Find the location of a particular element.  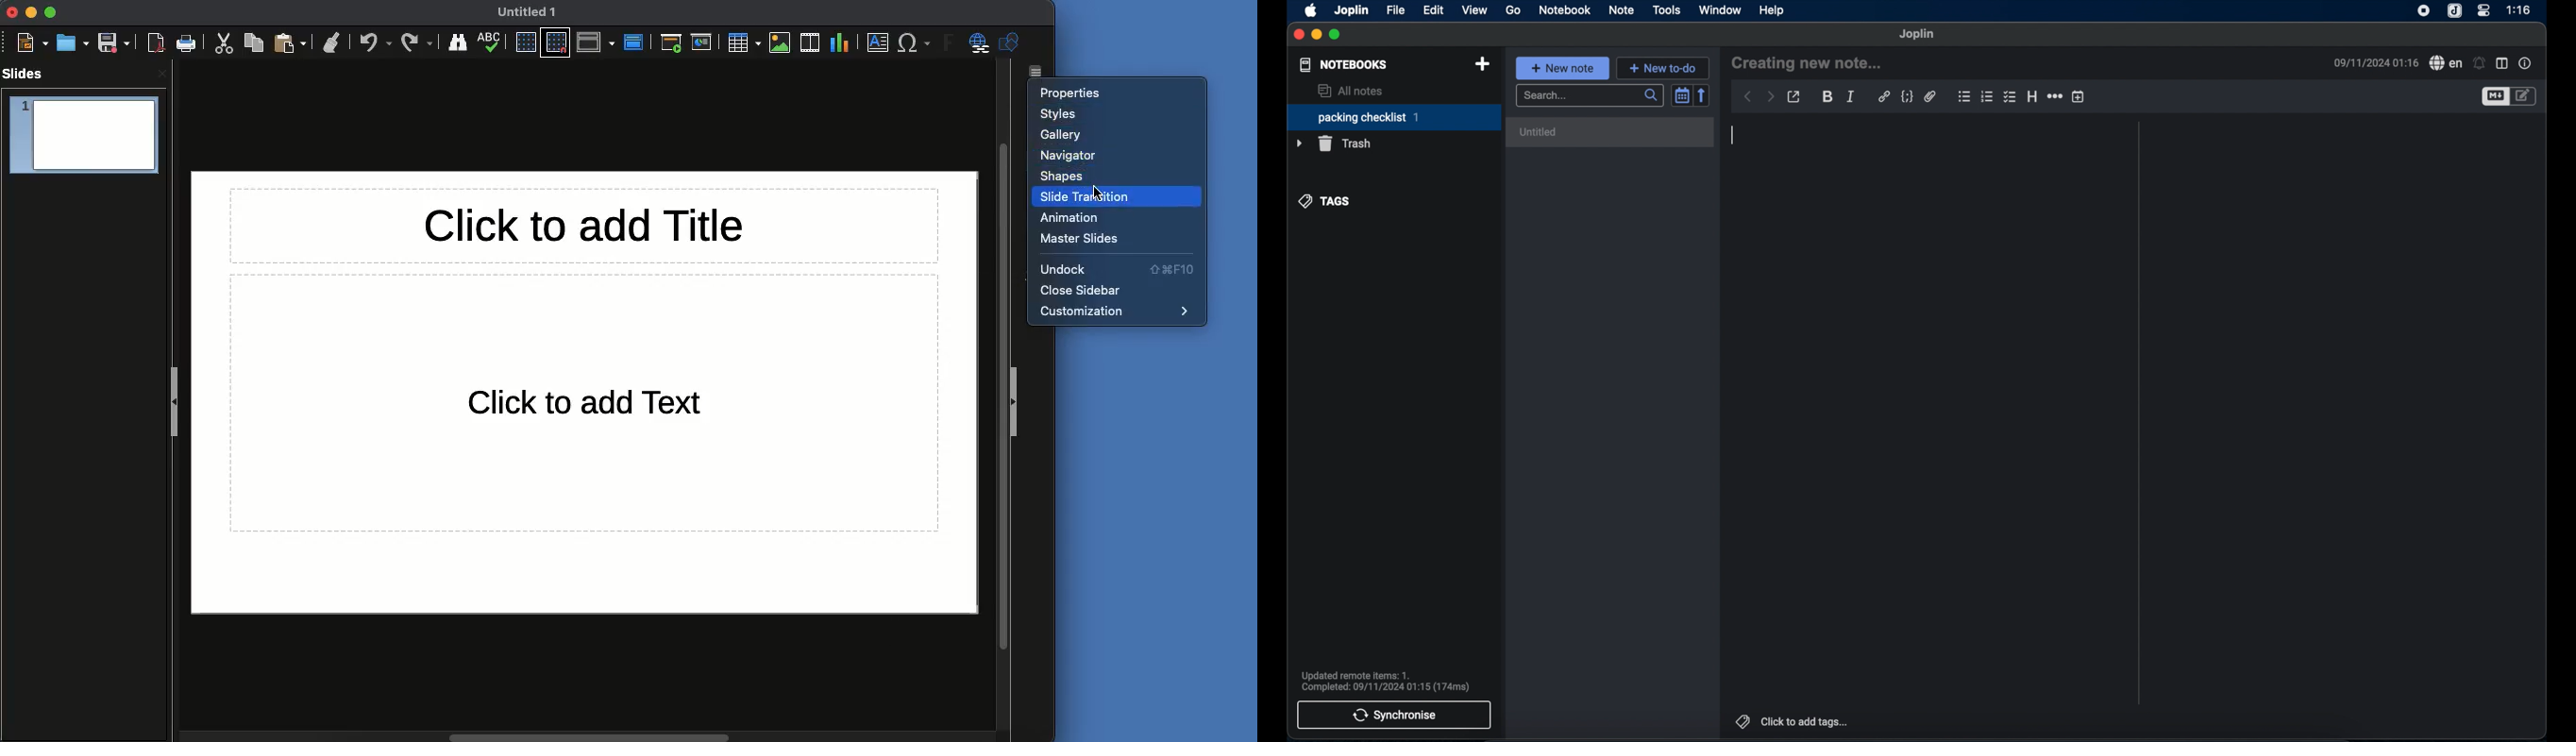

set alarm is located at coordinates (2479, 63).